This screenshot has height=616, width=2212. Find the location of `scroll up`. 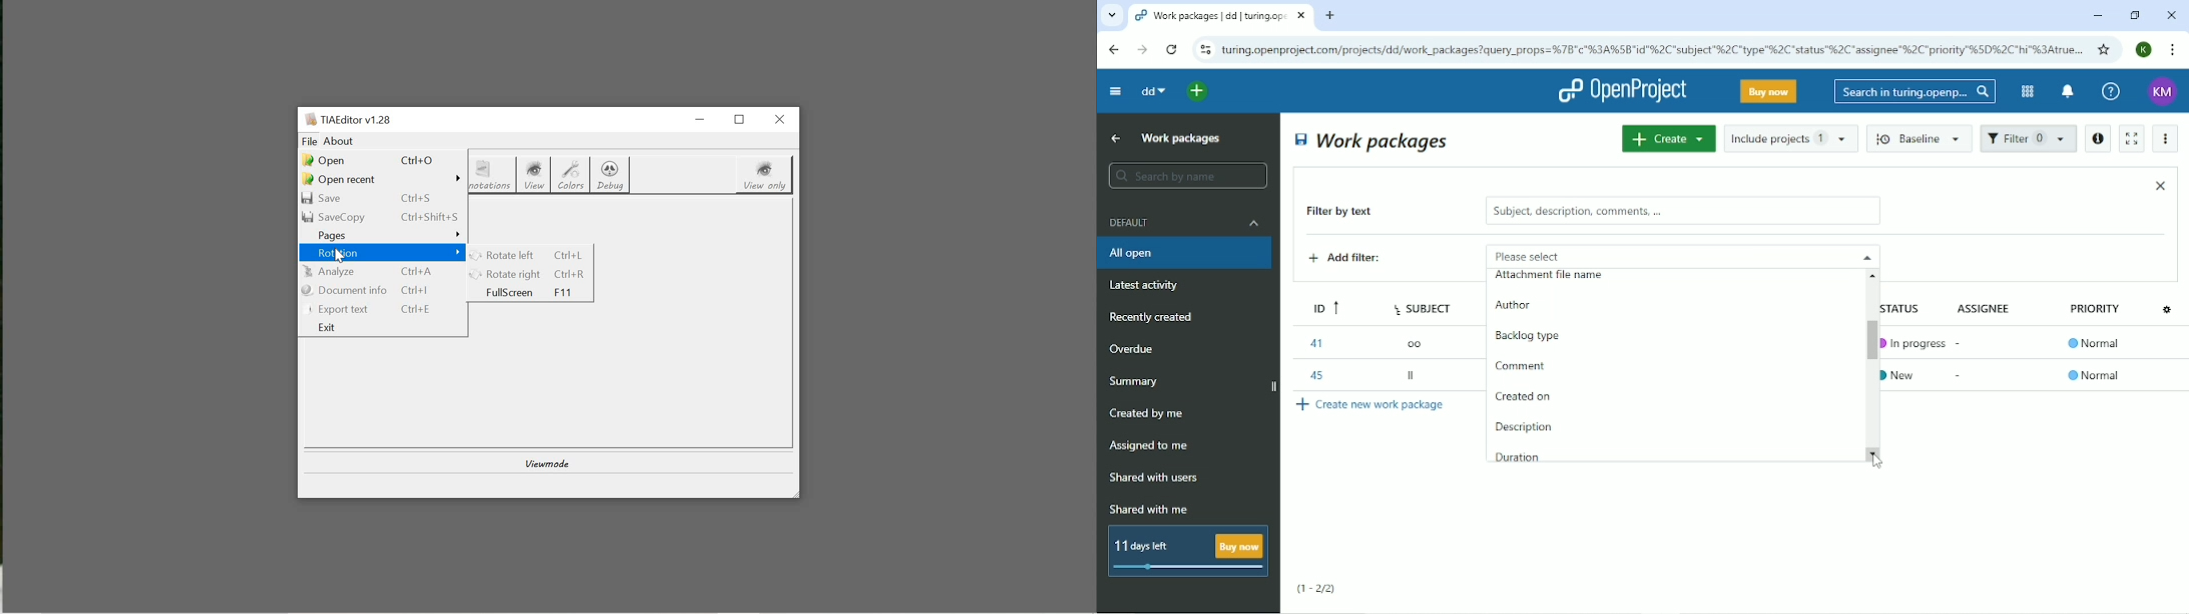

scroll up is located at coordinates (1876, 275).